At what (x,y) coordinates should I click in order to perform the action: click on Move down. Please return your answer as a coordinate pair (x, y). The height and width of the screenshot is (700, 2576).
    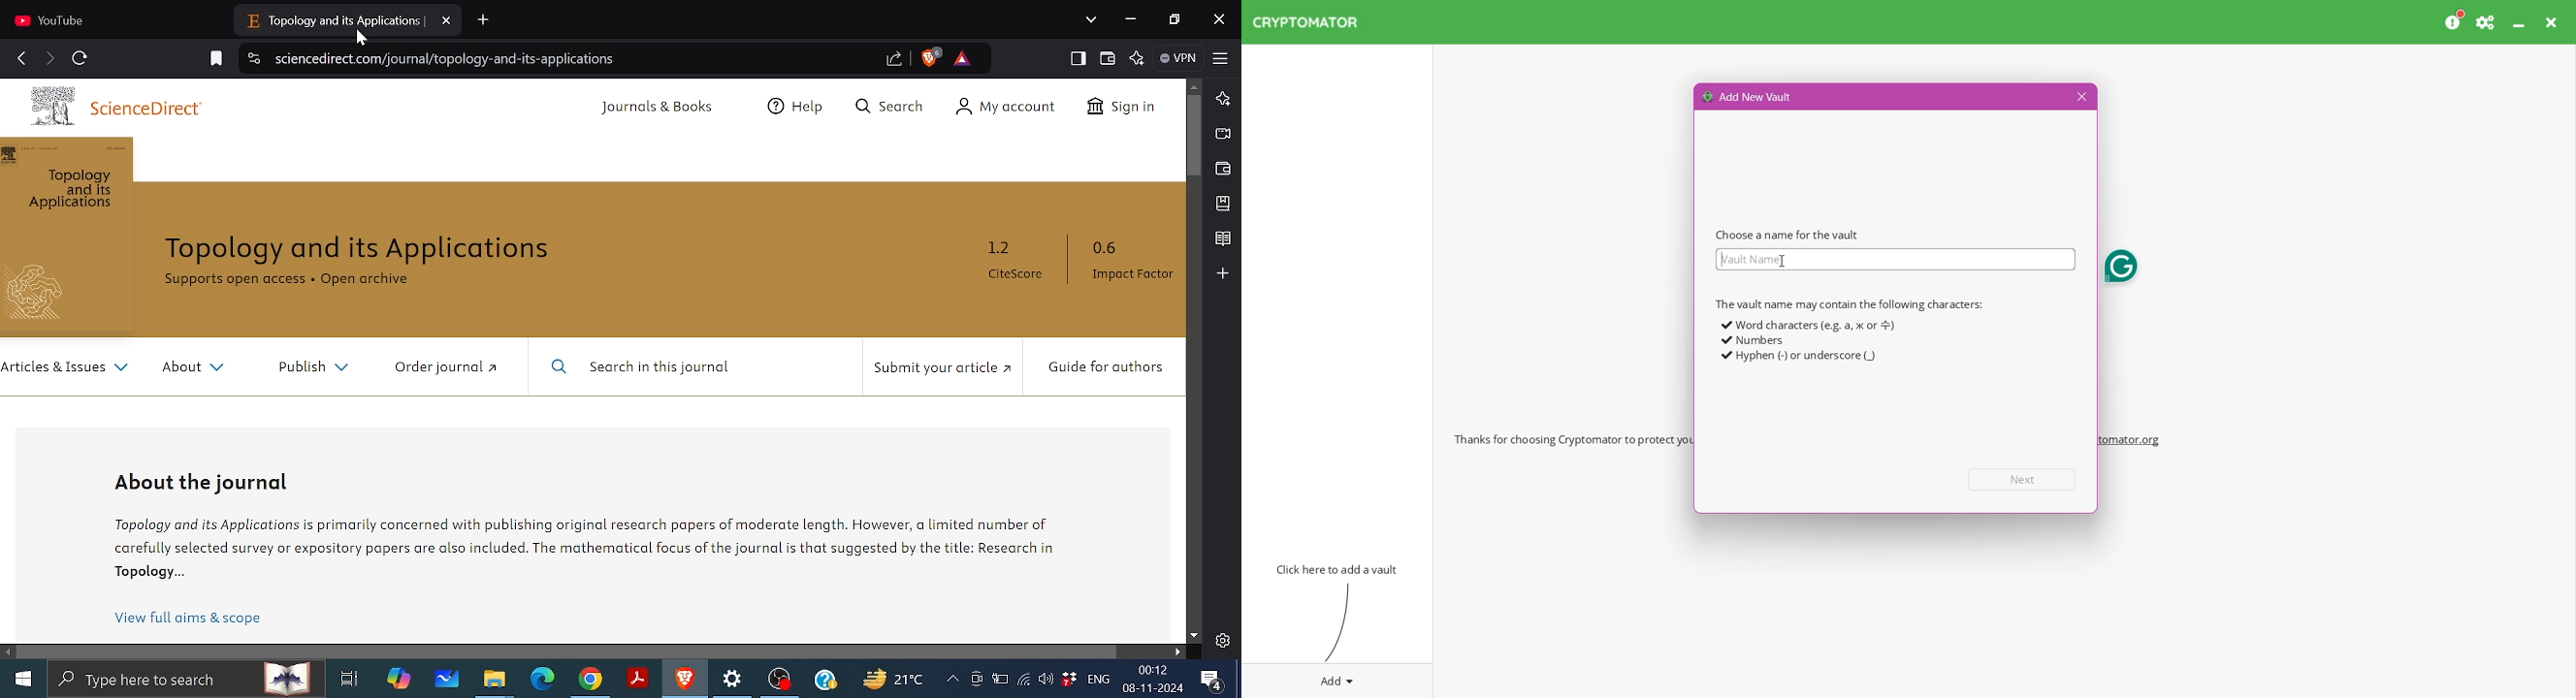
    Looking at the image, I should click on (1194, 636).